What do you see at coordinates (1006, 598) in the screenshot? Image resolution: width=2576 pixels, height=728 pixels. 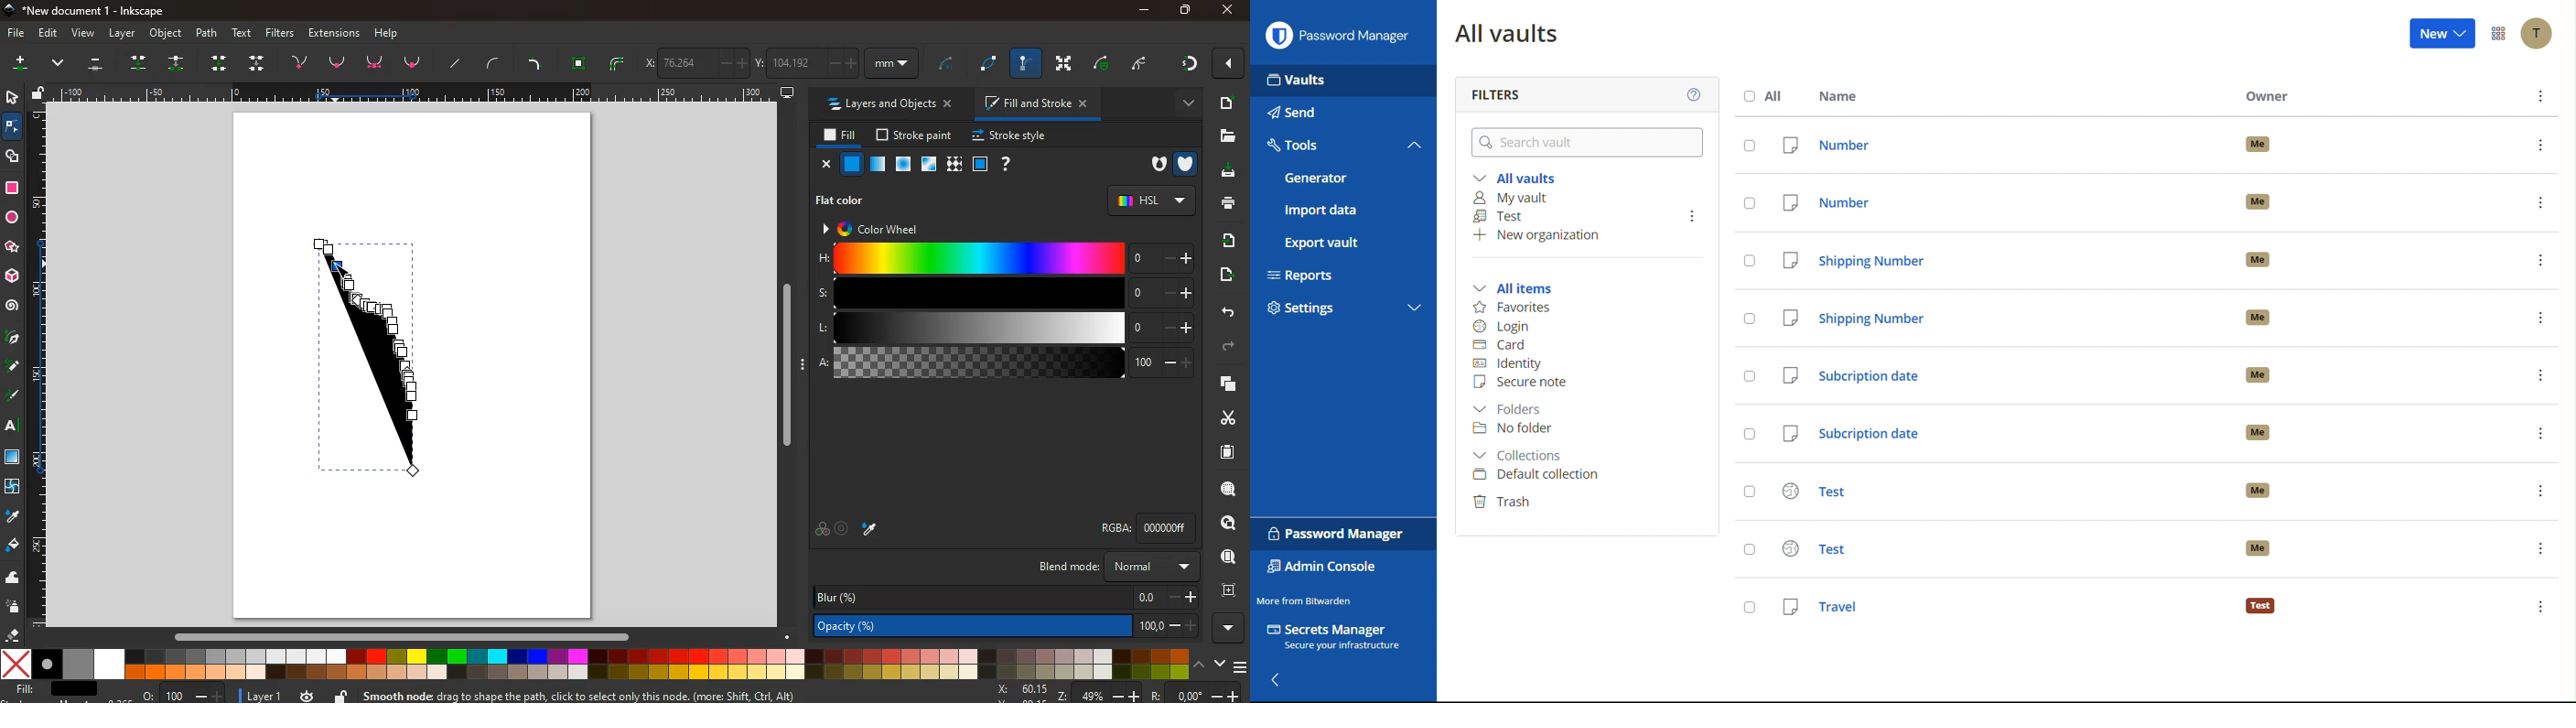 I see `blur` at bounding box center [1006, 598].